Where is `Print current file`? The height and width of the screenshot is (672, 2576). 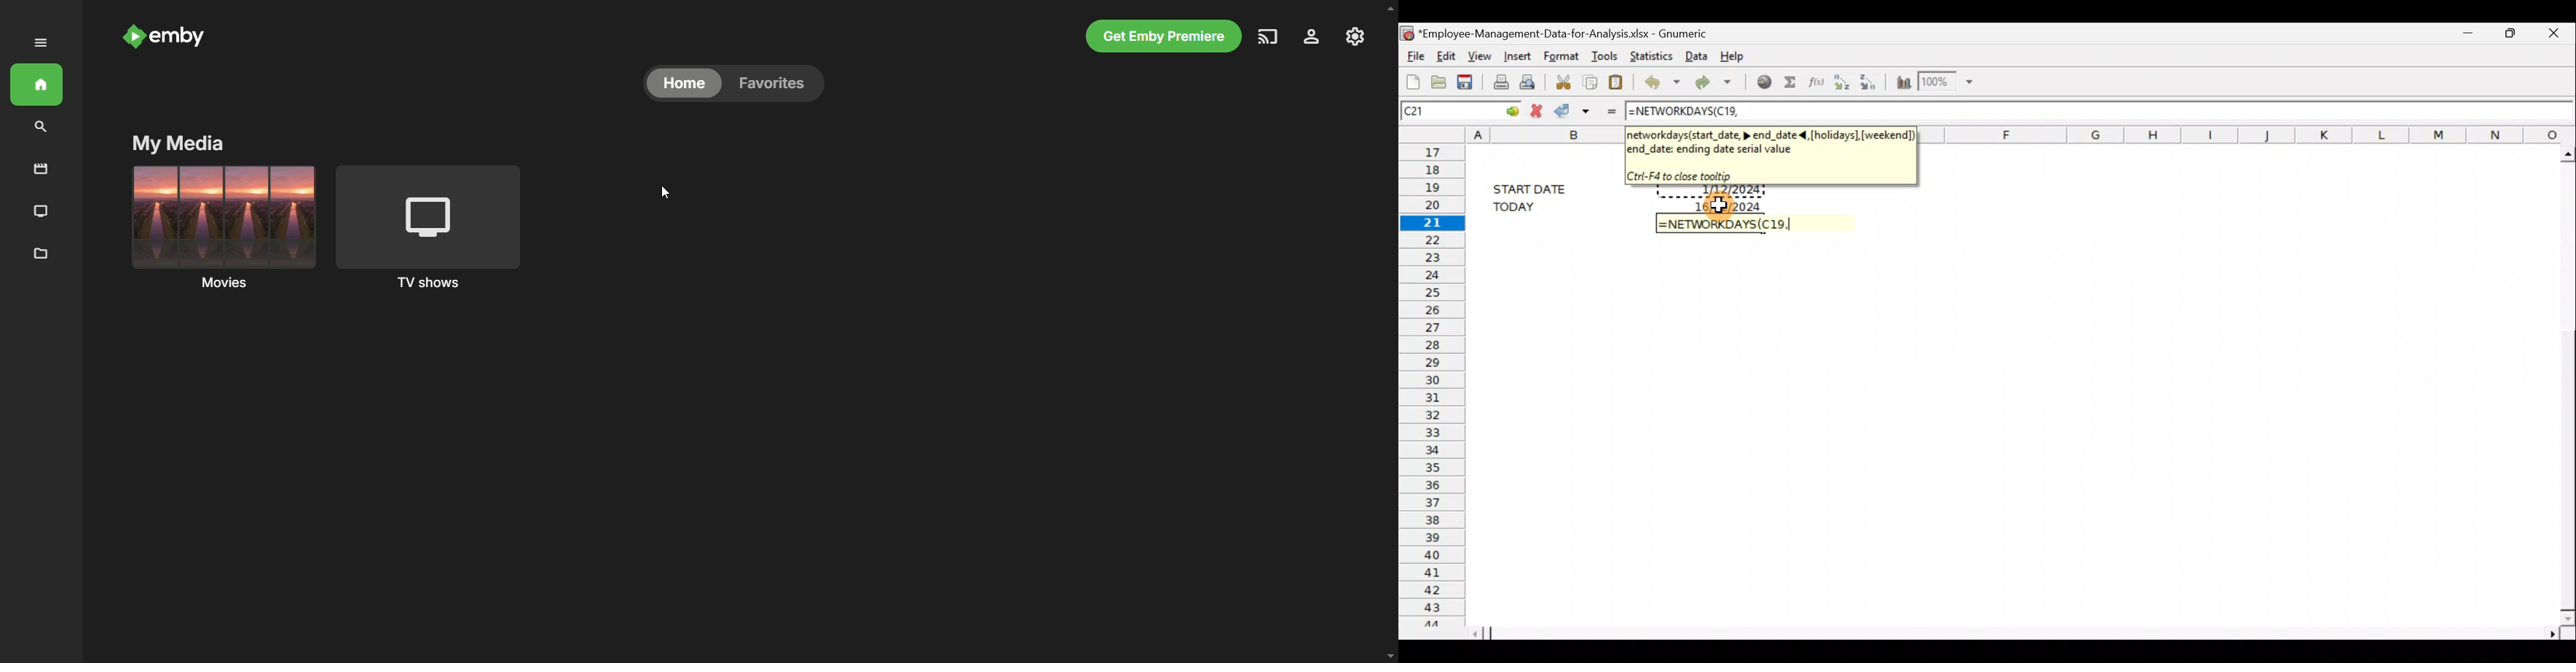 Print current file is located at coordinates (1498, 81).